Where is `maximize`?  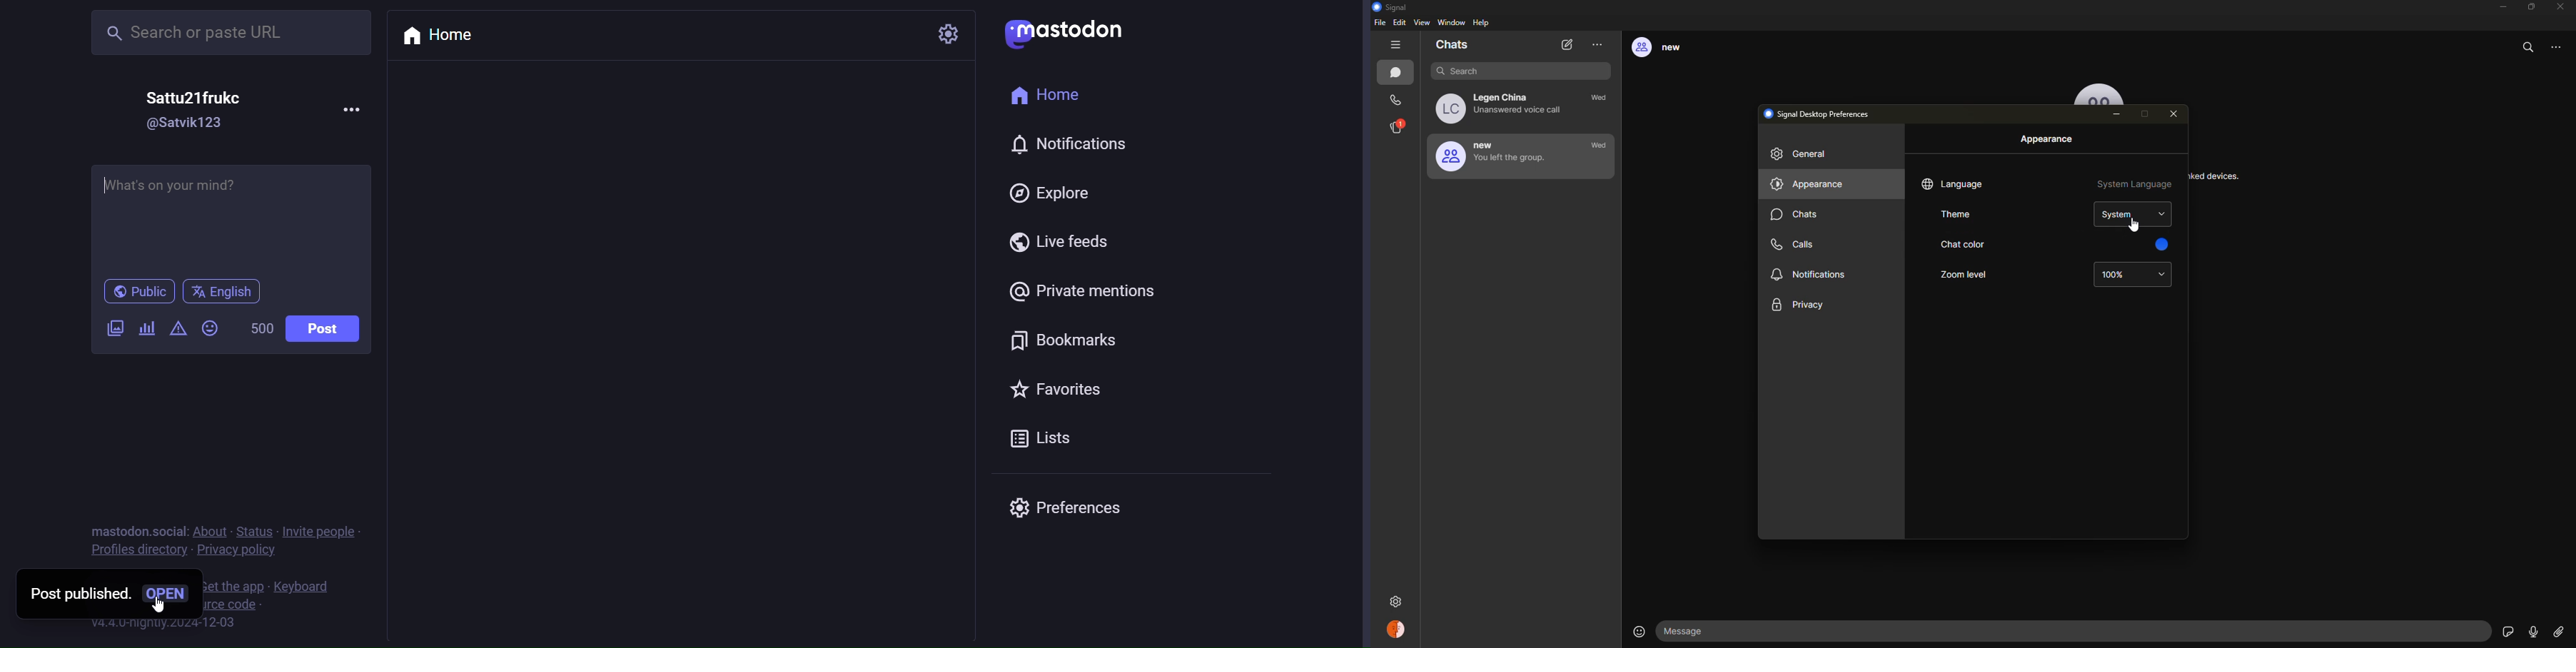
maximize is located at coordinates (2531, 6).